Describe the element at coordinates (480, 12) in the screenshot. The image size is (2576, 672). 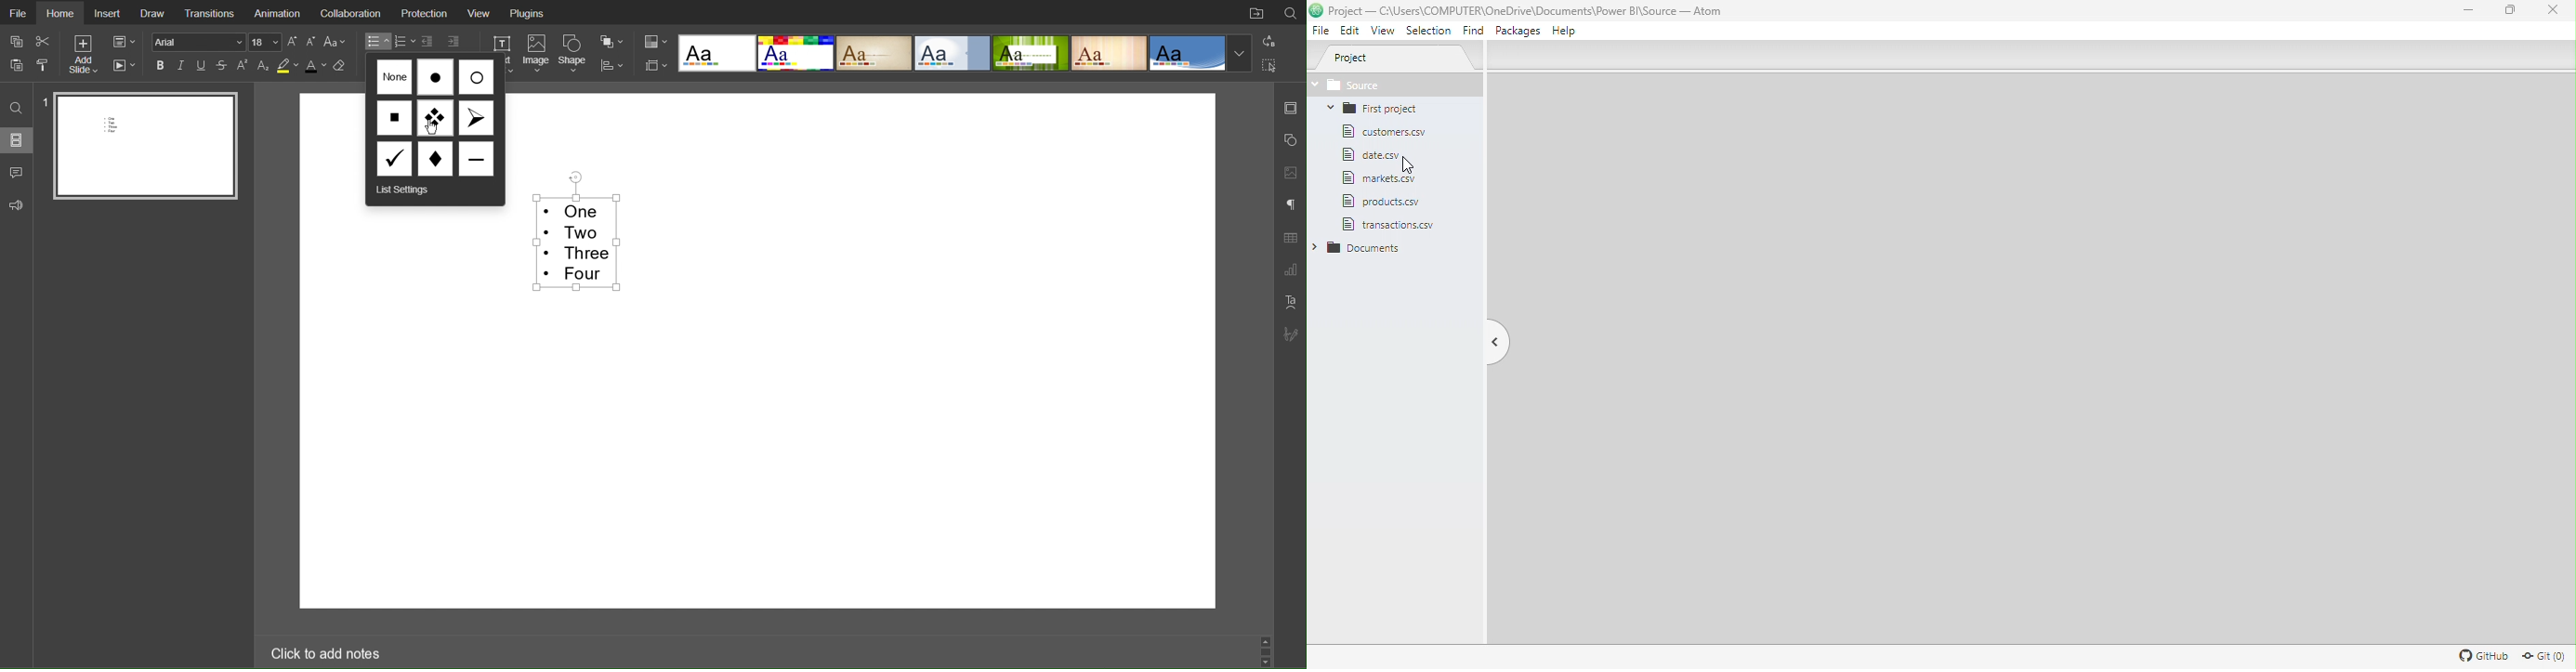
I see `View` at that location.